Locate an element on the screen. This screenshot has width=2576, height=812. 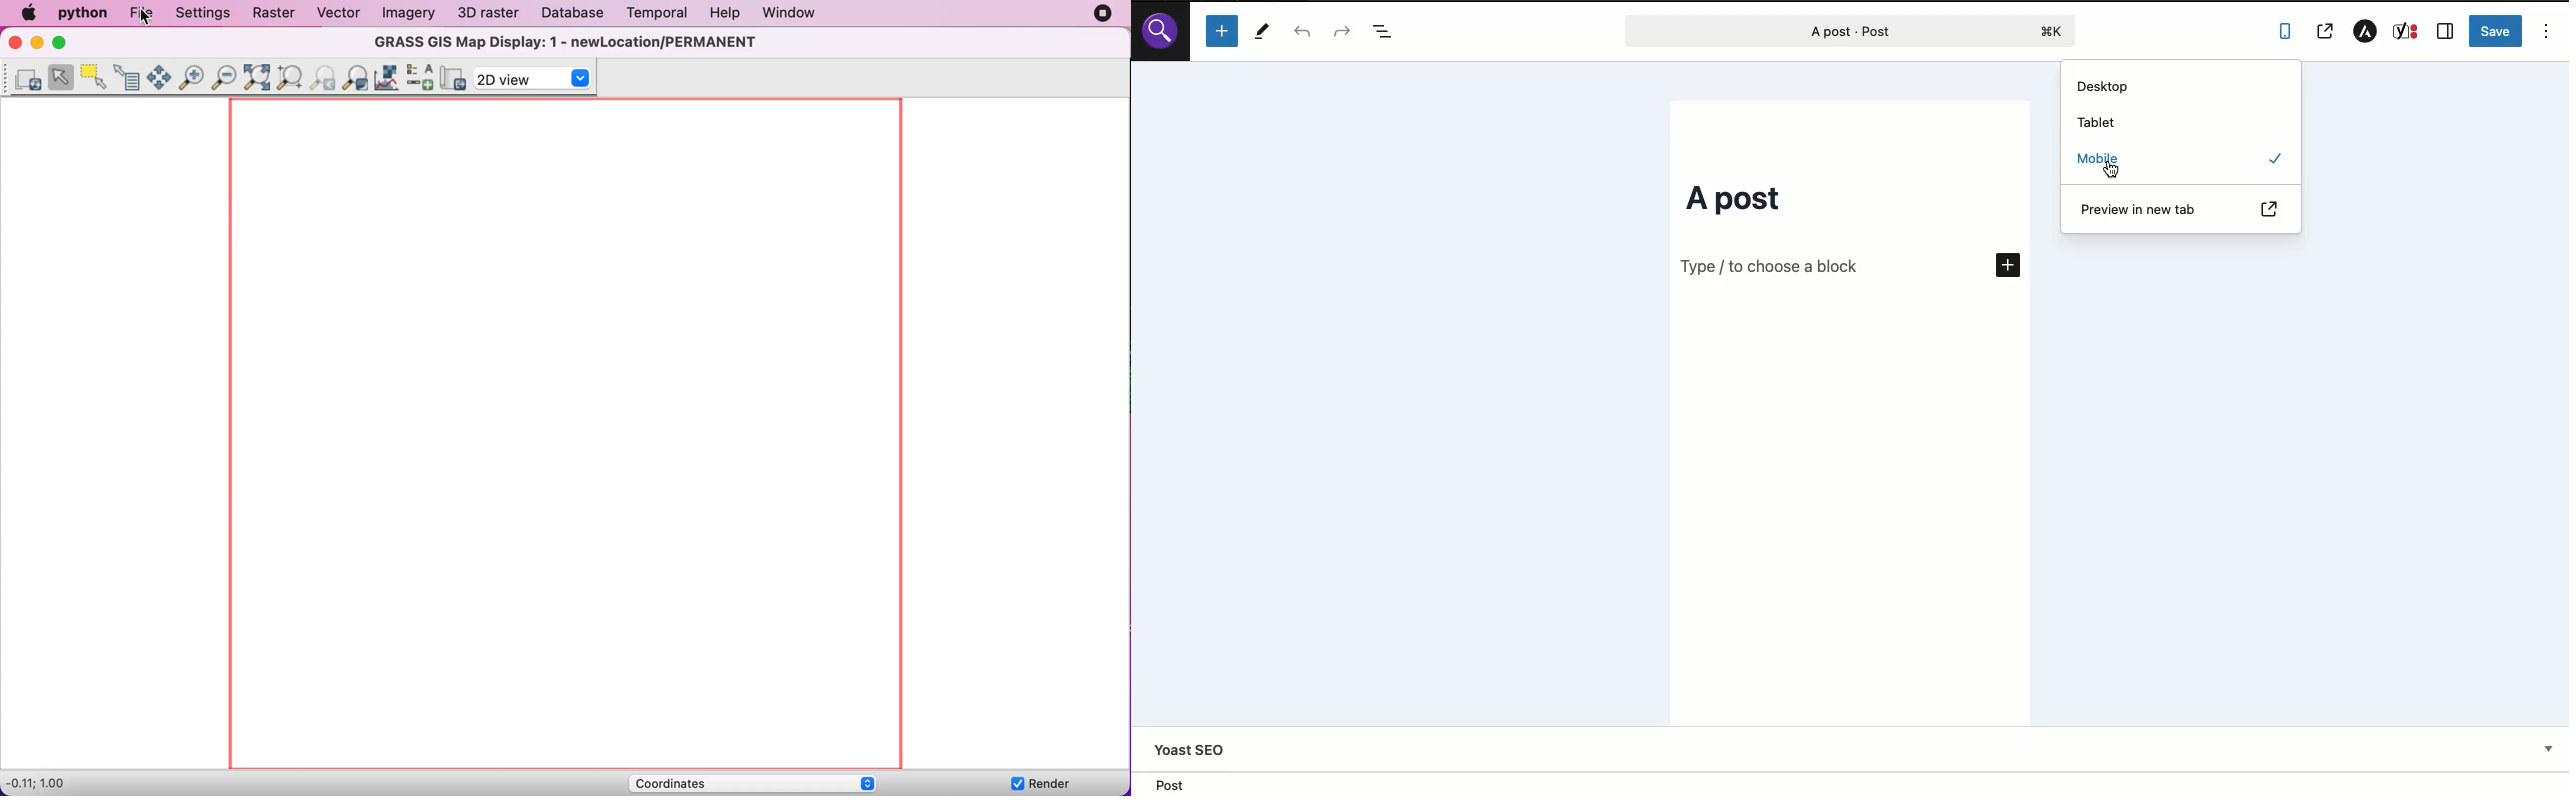
a post is located at coordinates (1728, 199).